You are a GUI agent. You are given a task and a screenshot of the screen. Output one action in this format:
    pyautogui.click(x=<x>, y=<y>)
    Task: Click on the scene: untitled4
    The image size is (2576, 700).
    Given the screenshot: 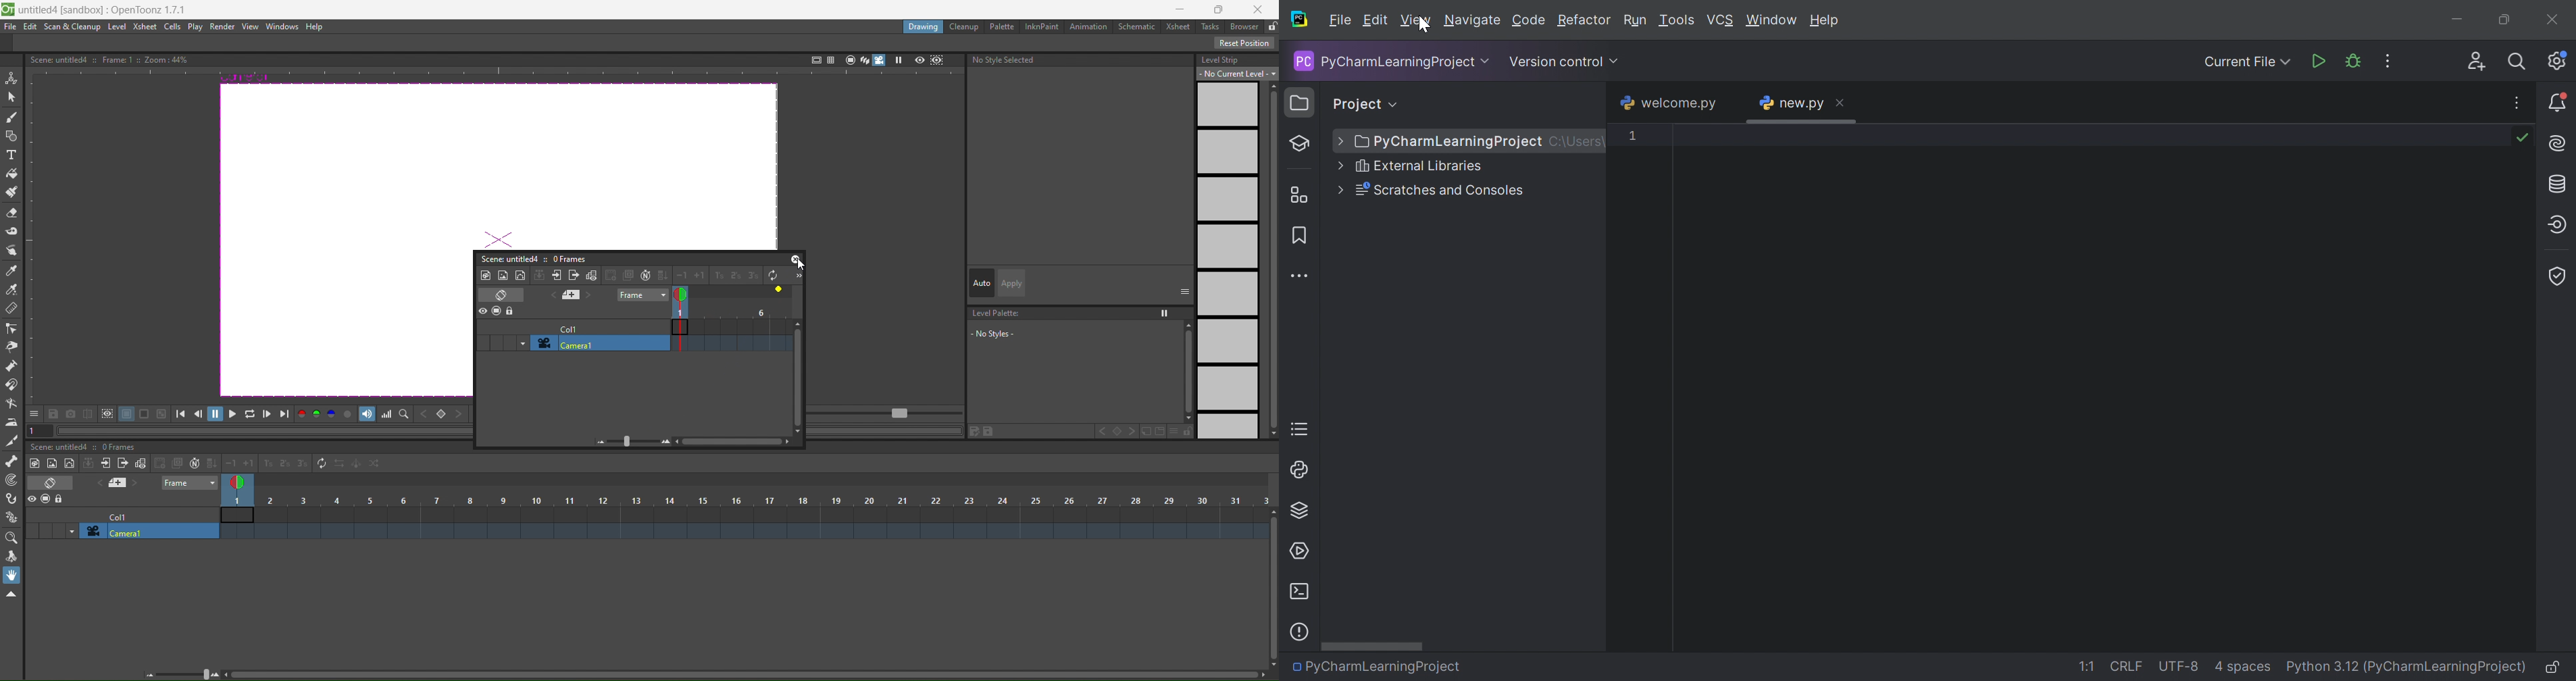 What is the action you would take?
    pyautogui.click(x=63, y=446)
    